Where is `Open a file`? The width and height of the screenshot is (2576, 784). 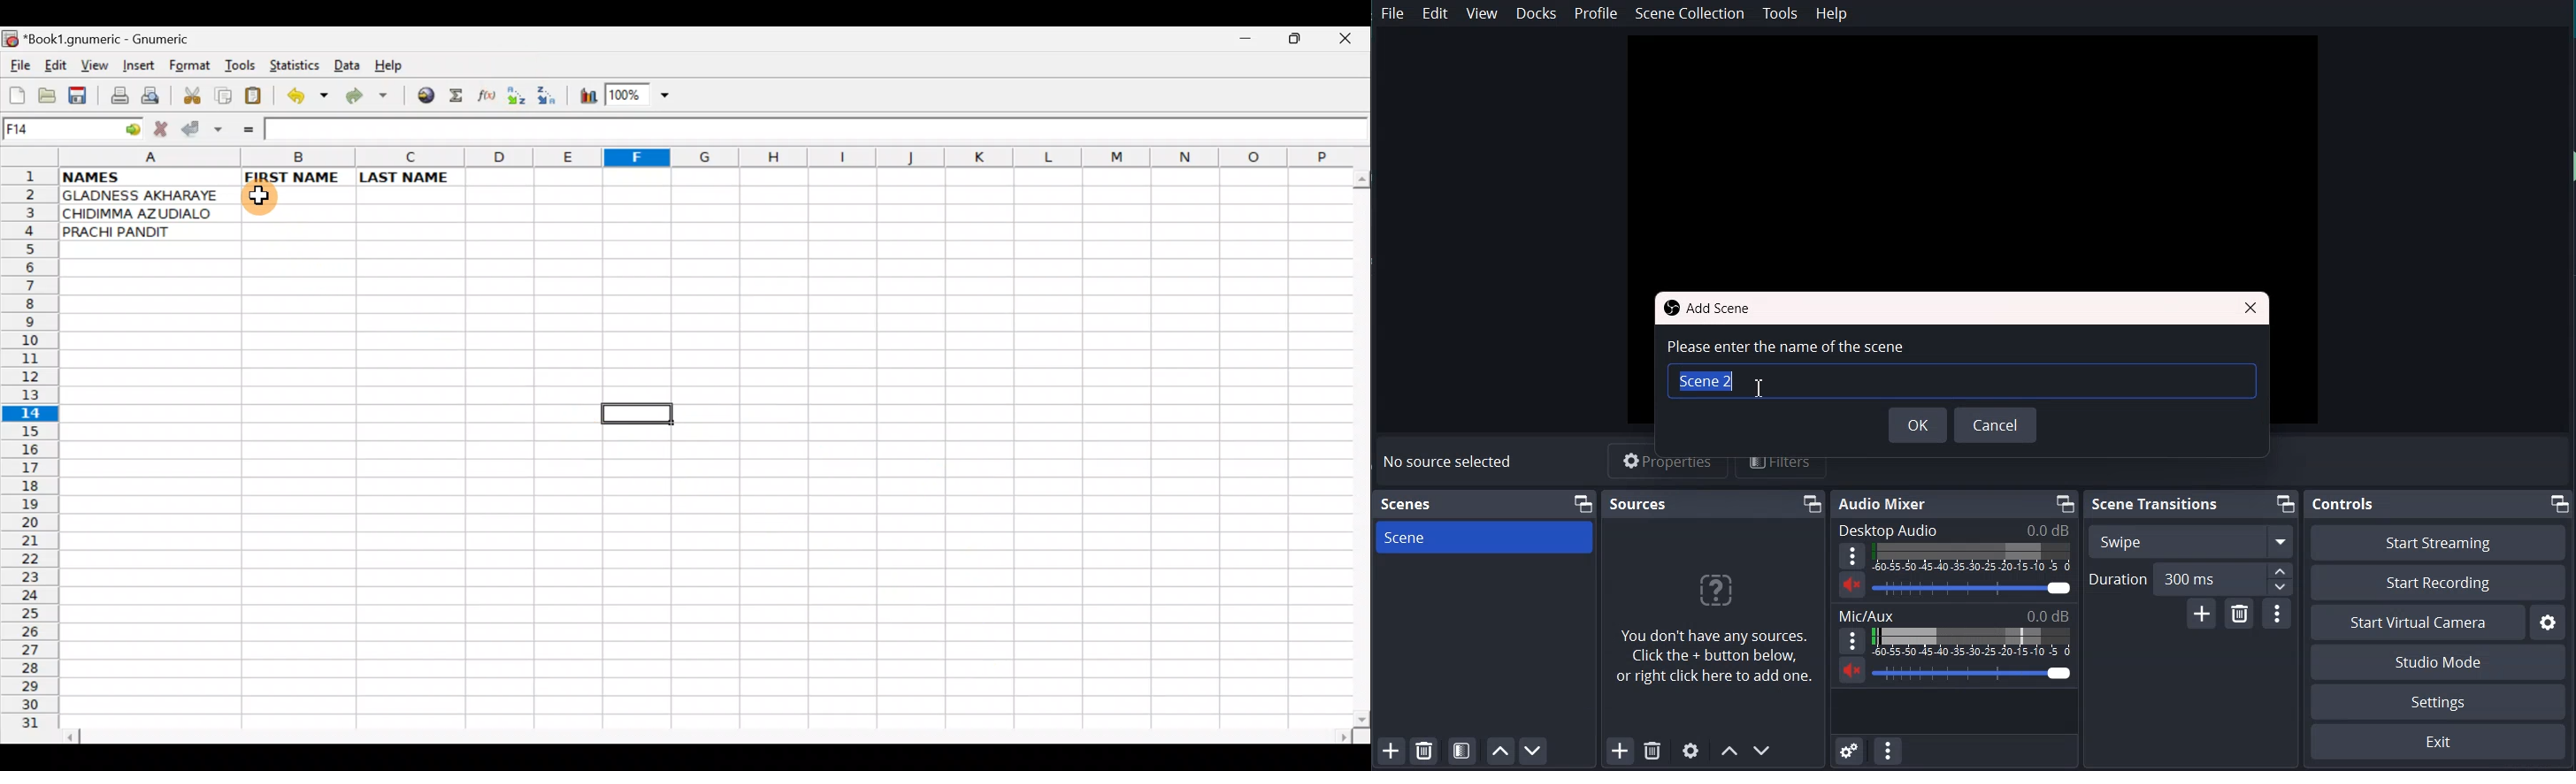
Open a file is located at coordinates (50, 94).